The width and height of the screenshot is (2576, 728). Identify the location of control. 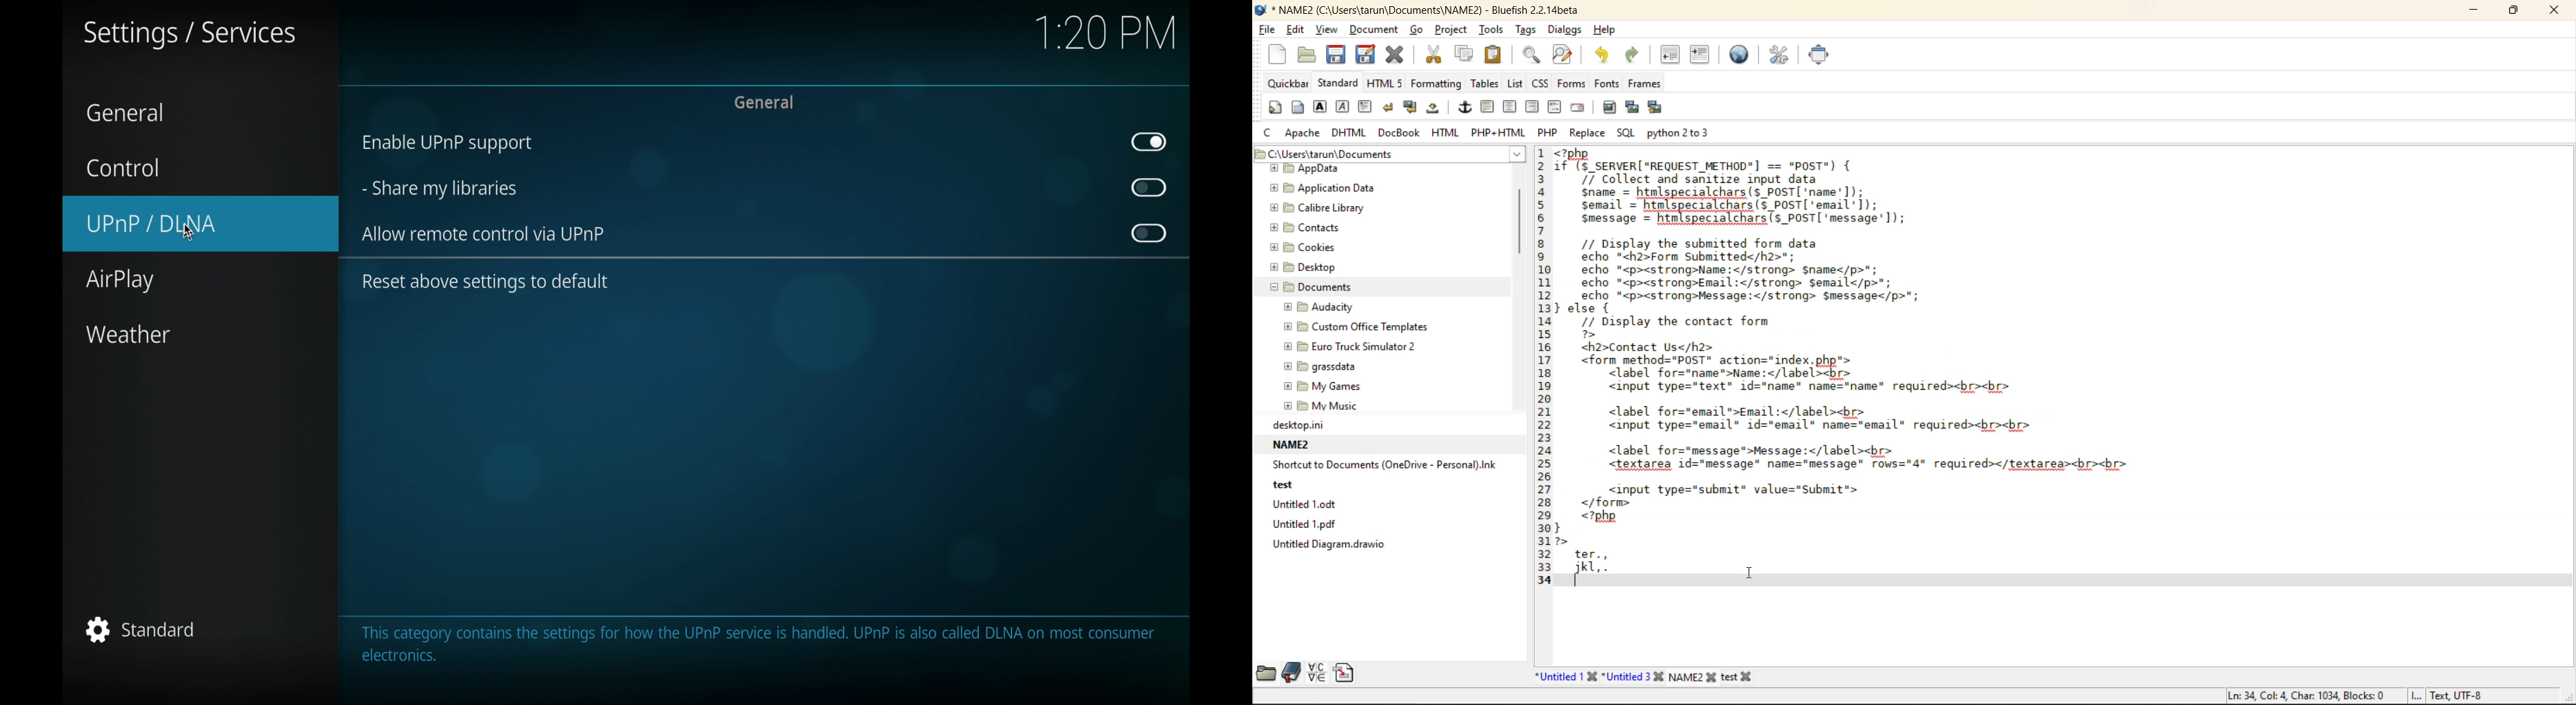
(123, 167).